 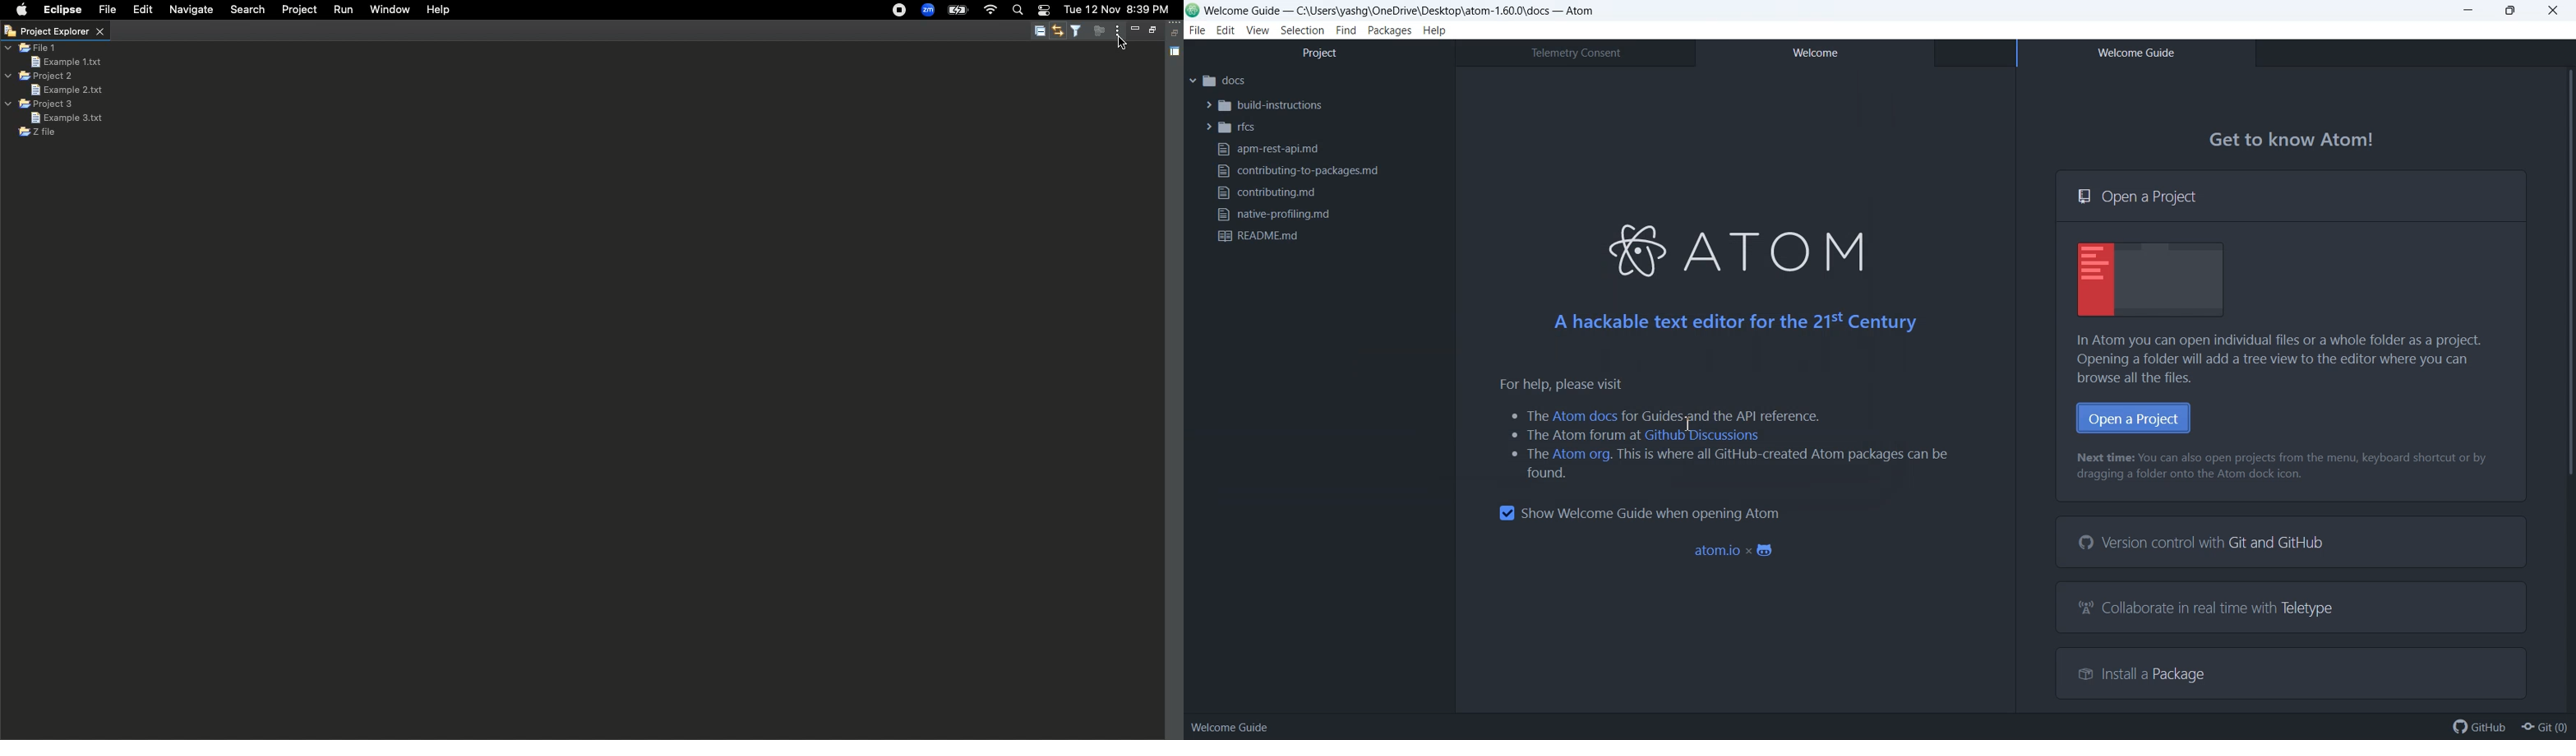 What do you see at coordinates (1723, 464) in the screenshot?
I see `The Atom org. This is where all GitHub-created Atom packages can be found.` at bounding box center [1723, 464].